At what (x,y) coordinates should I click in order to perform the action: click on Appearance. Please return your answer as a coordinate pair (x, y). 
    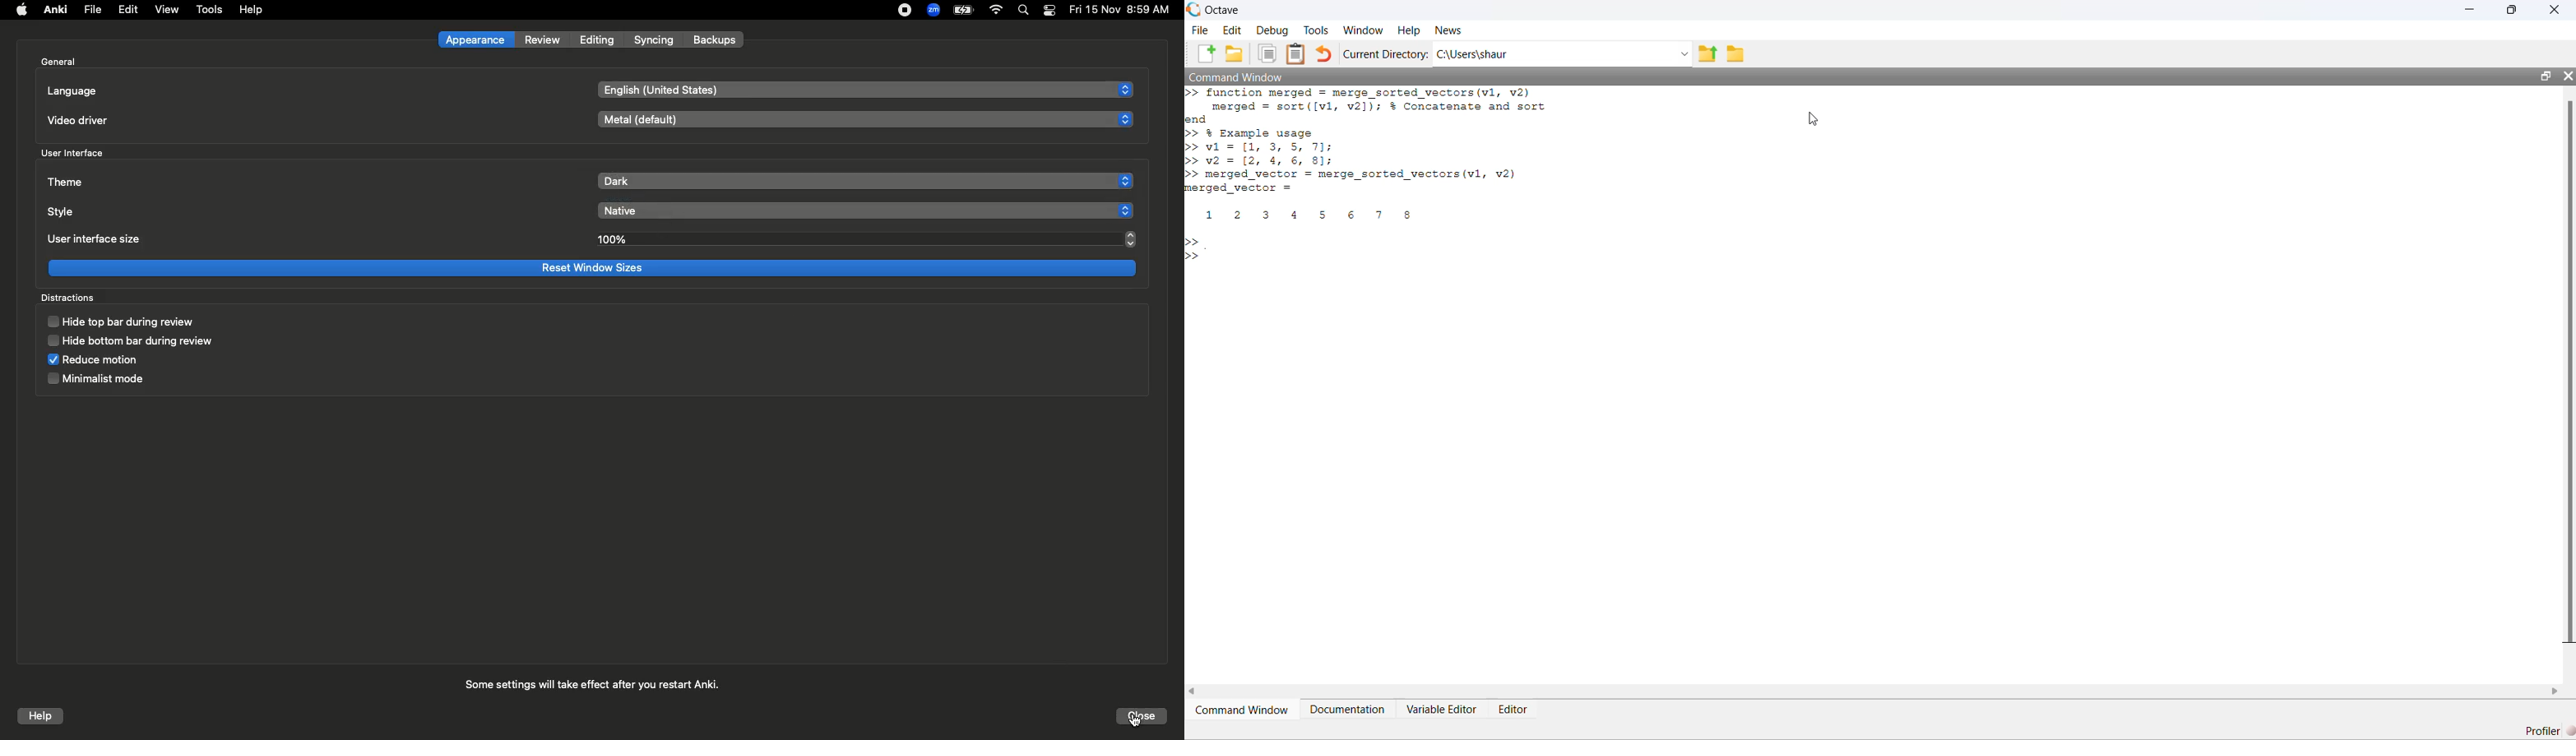
    Looking at the image, I should click on (477, 40).